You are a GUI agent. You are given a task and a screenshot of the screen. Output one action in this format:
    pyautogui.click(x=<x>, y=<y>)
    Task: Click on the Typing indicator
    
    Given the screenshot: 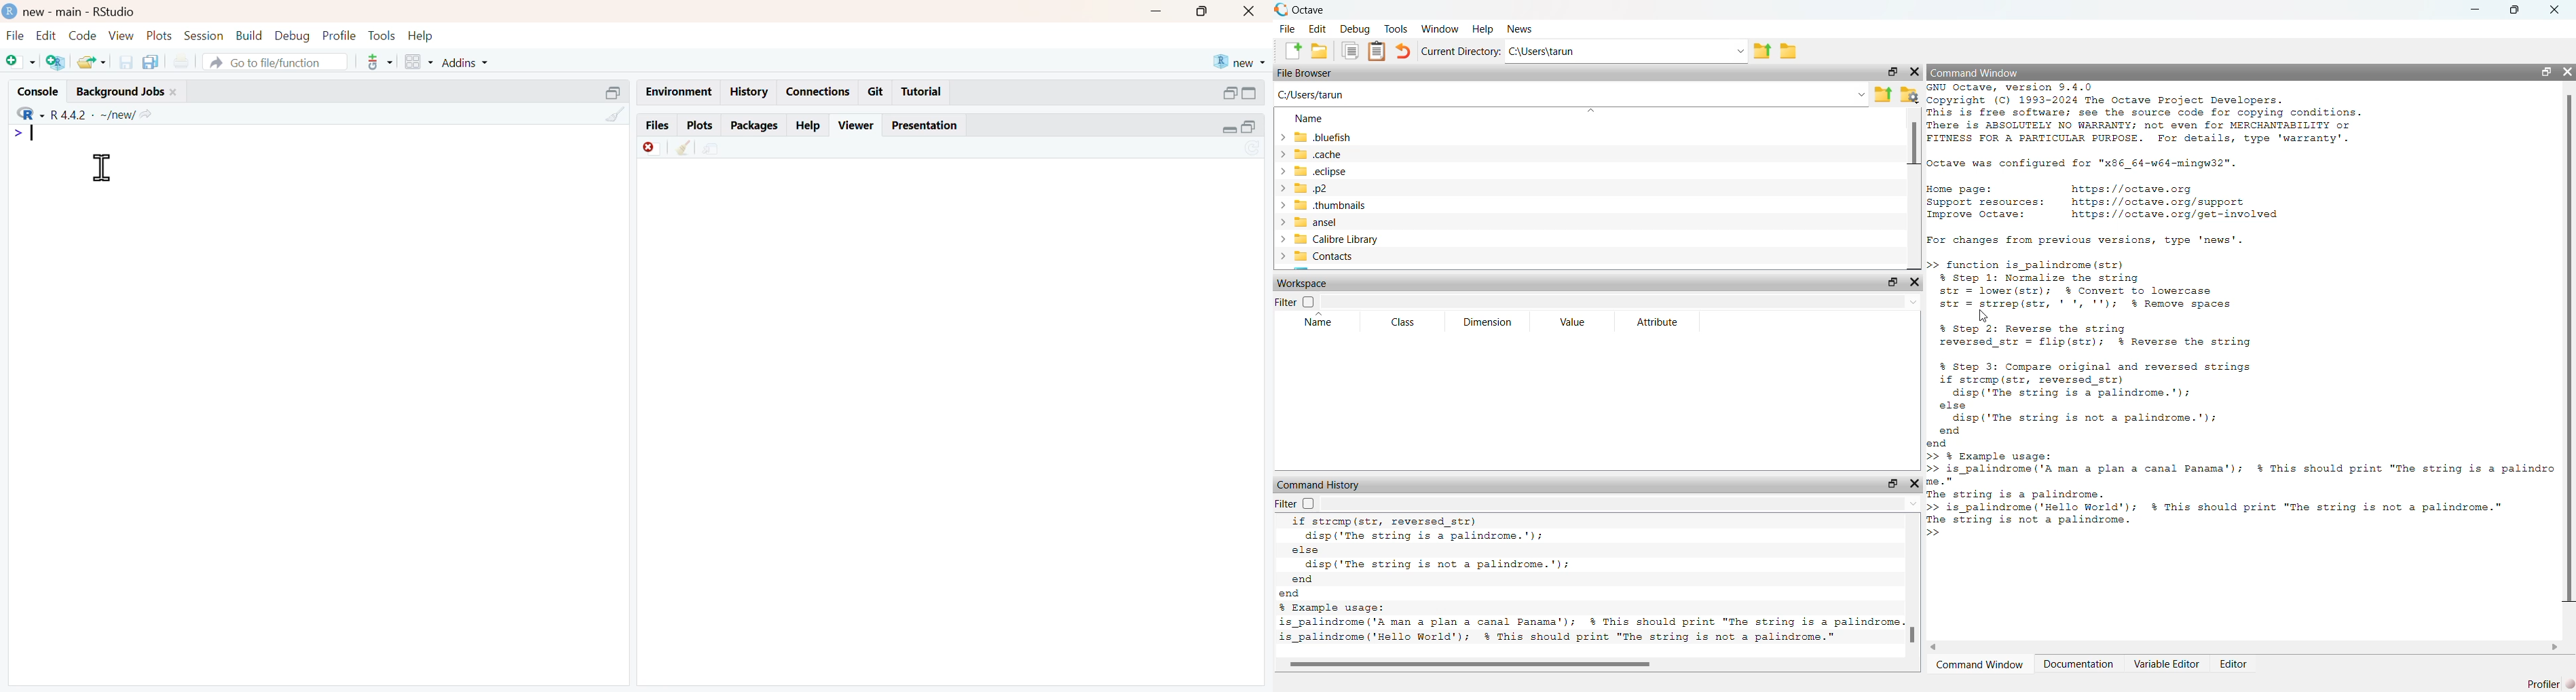 What is the action you would take?
    pyautogui.click(x=32, y=133)
    